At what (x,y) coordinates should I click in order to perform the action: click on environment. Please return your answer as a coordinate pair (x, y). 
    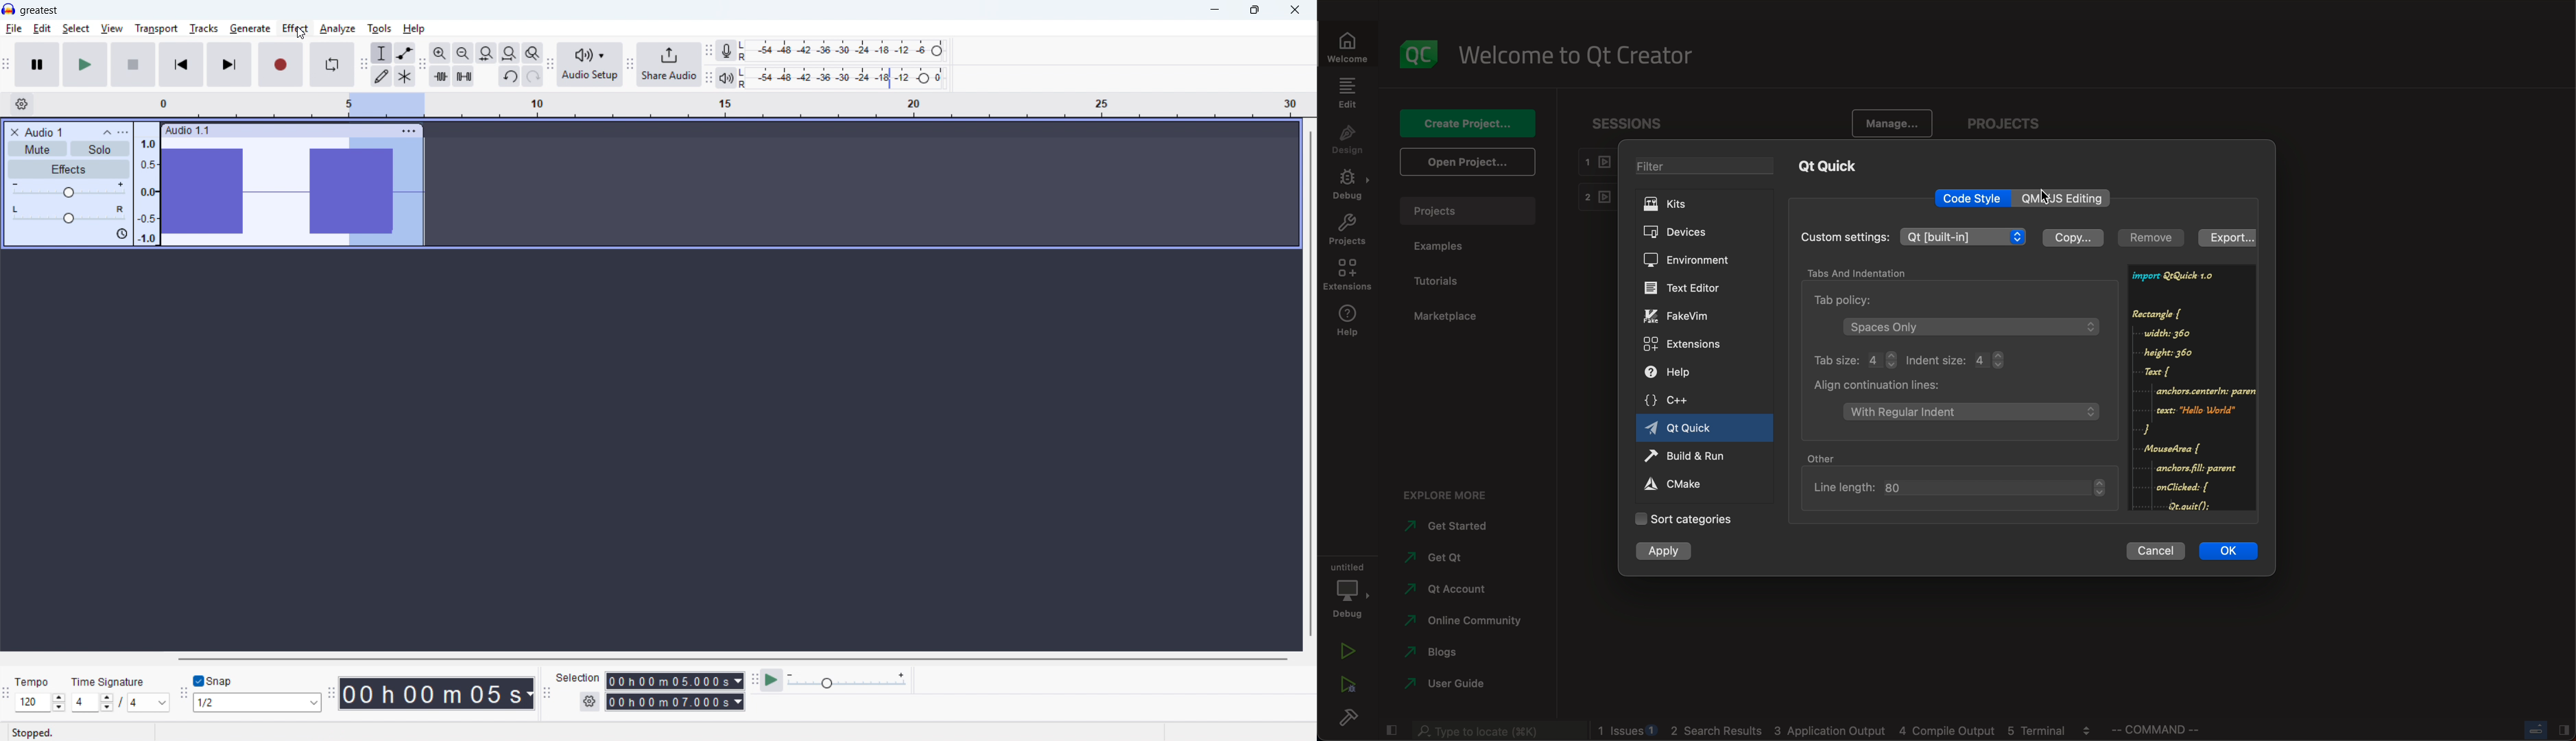
    Looking at the image, I should click on (1699, 264).